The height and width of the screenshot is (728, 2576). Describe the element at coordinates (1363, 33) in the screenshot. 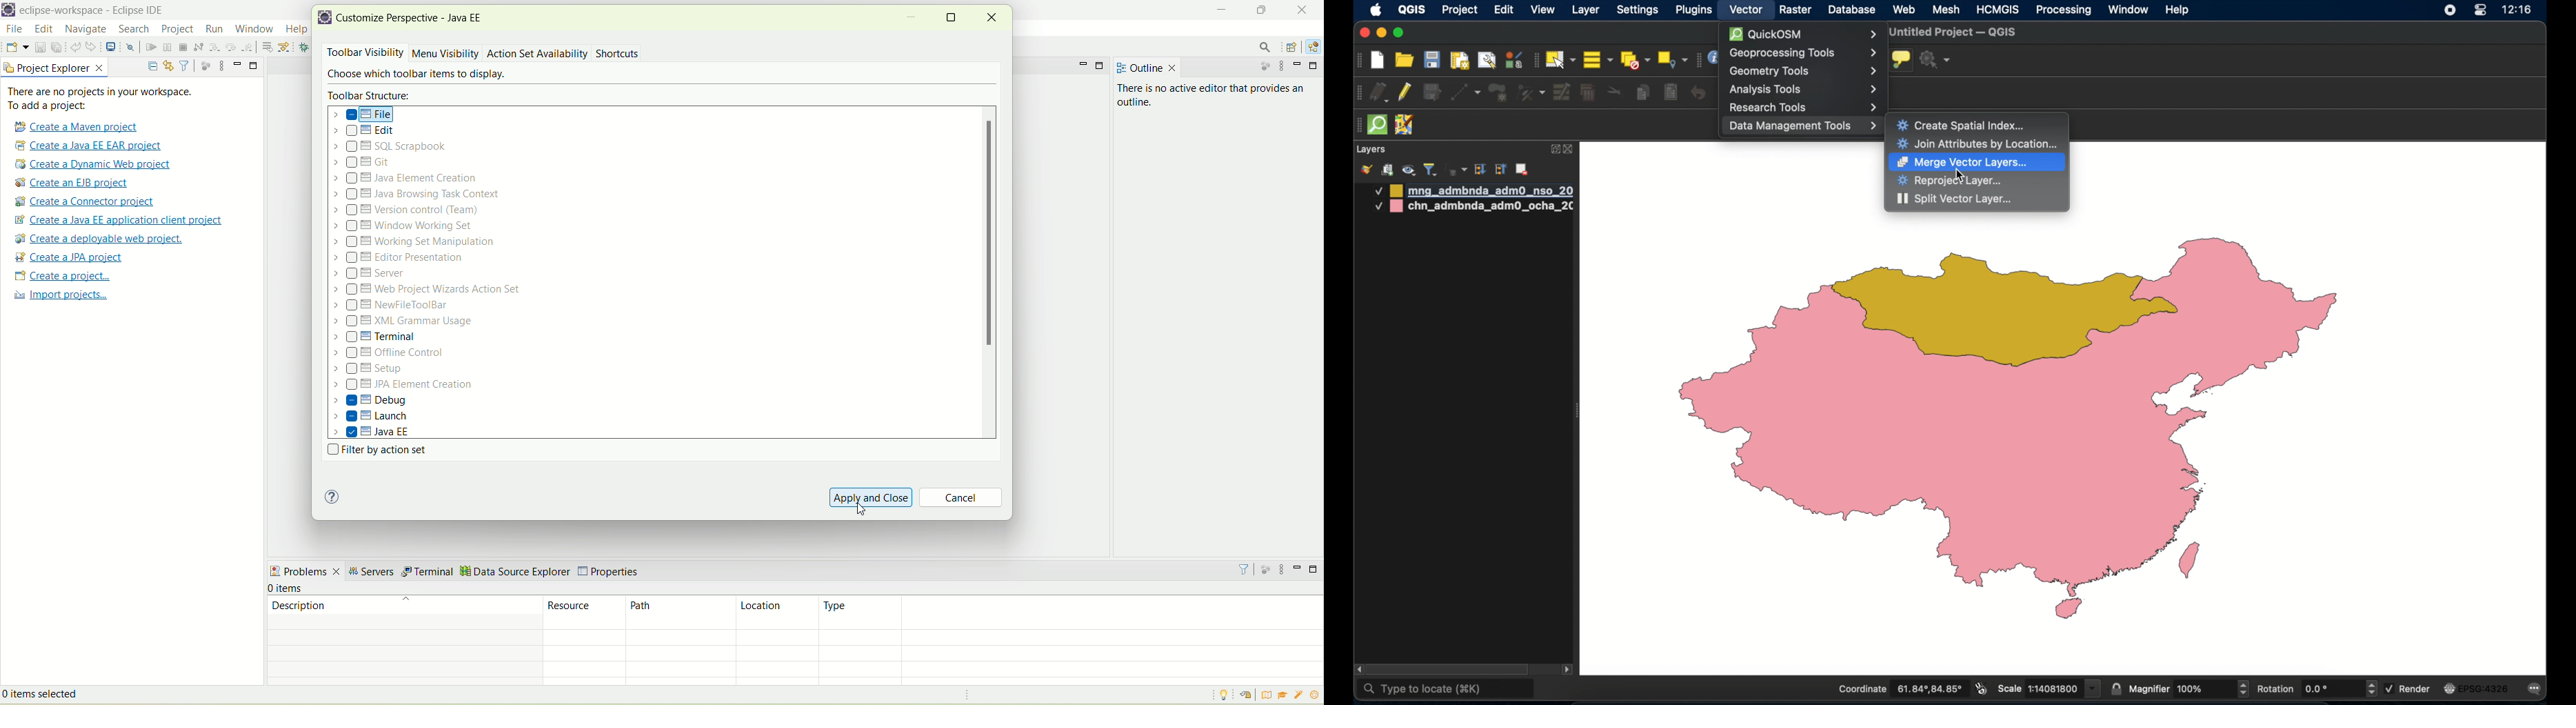

I see `close` at that location.